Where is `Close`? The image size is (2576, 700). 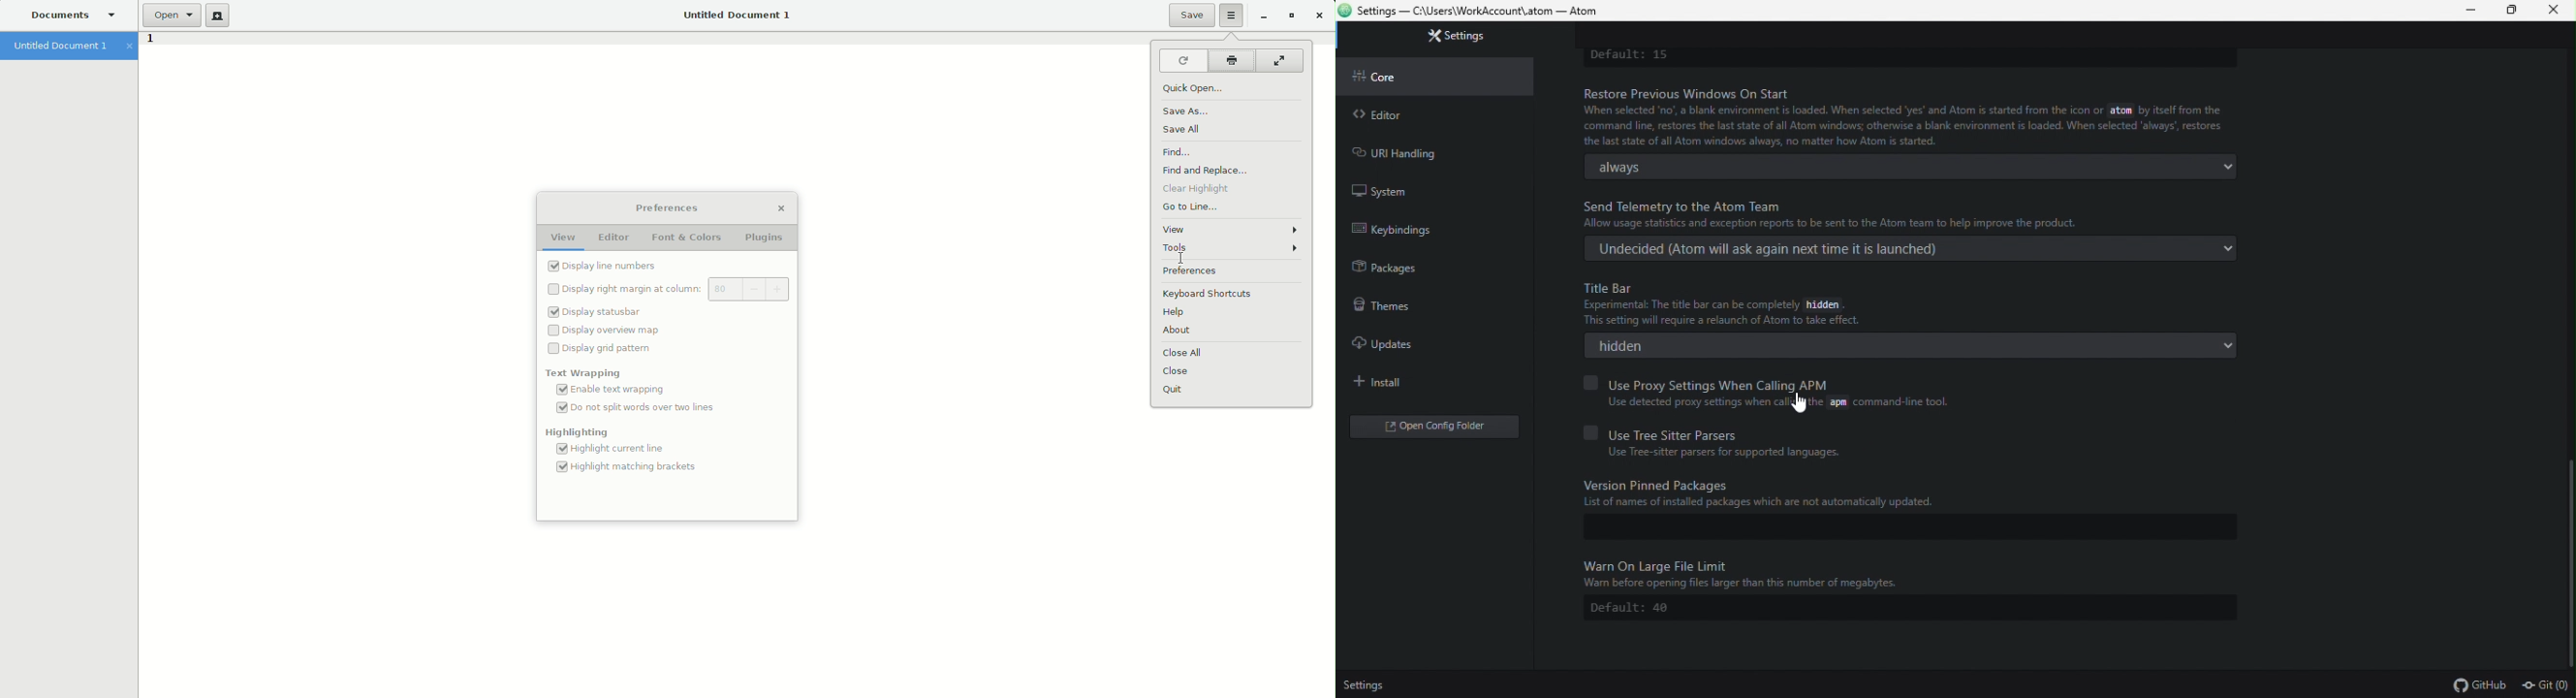
Close is located at coordinates (1176, 373).